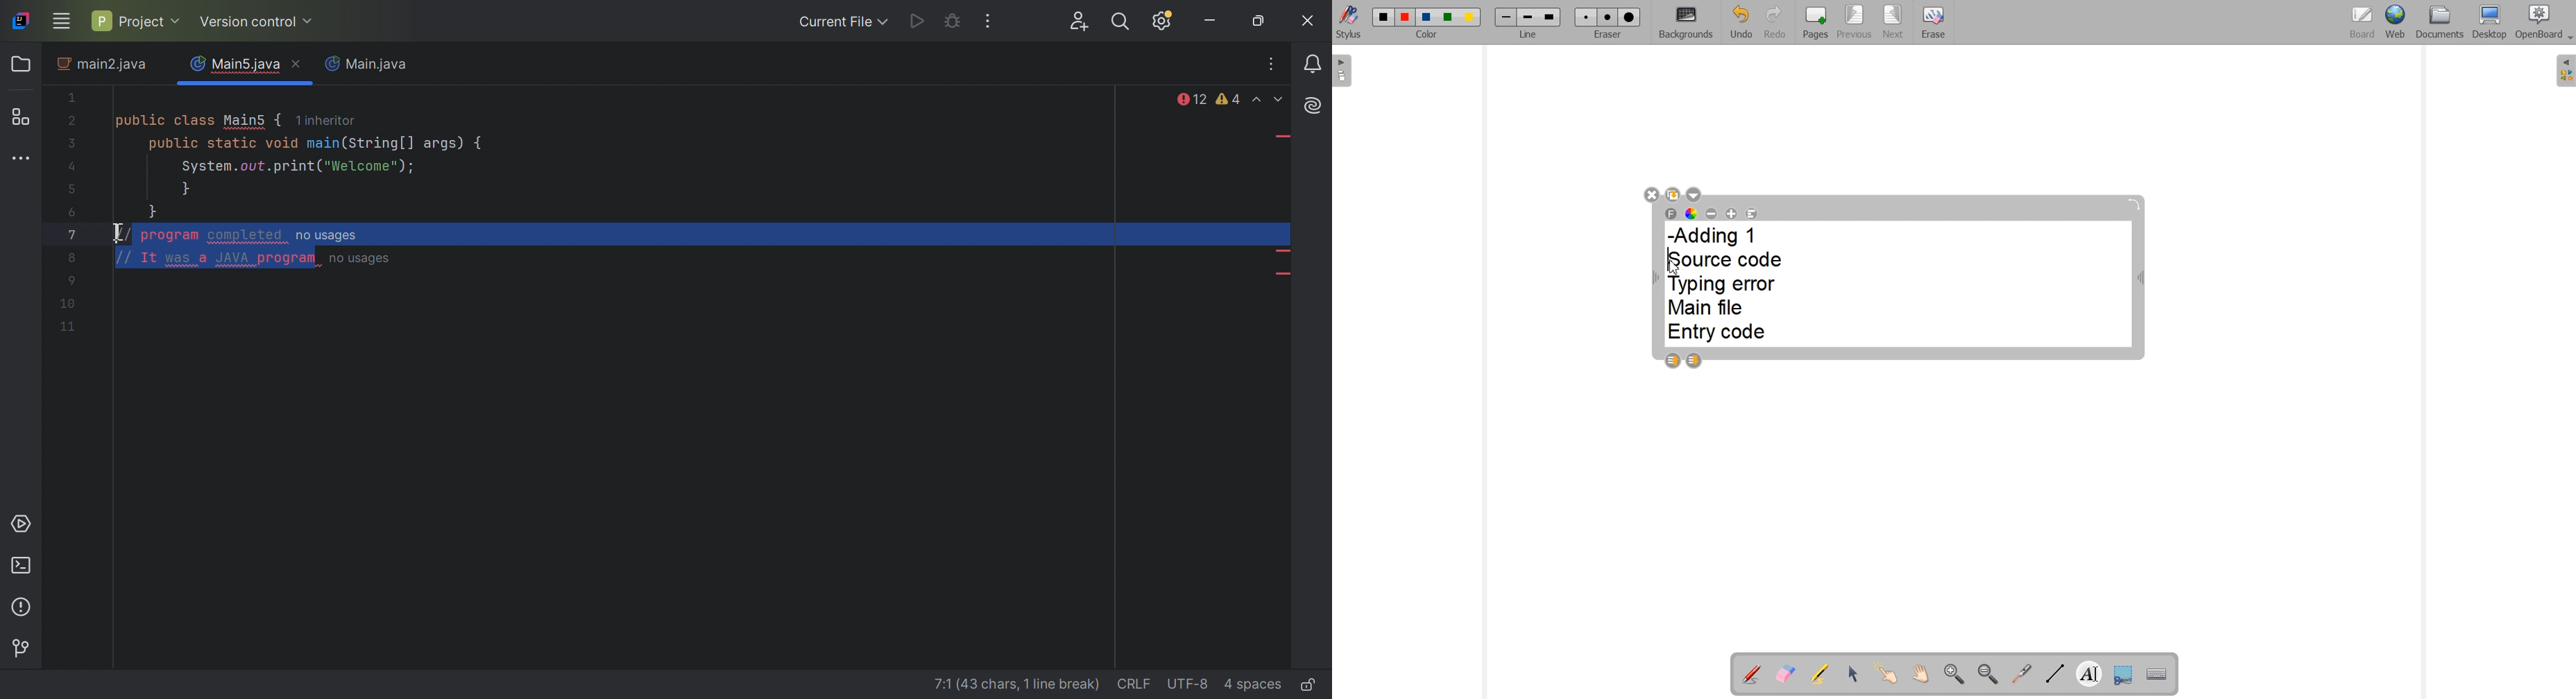 This screenshot has height=700, width=2576. I want to click on Board, so click(2363, 23).